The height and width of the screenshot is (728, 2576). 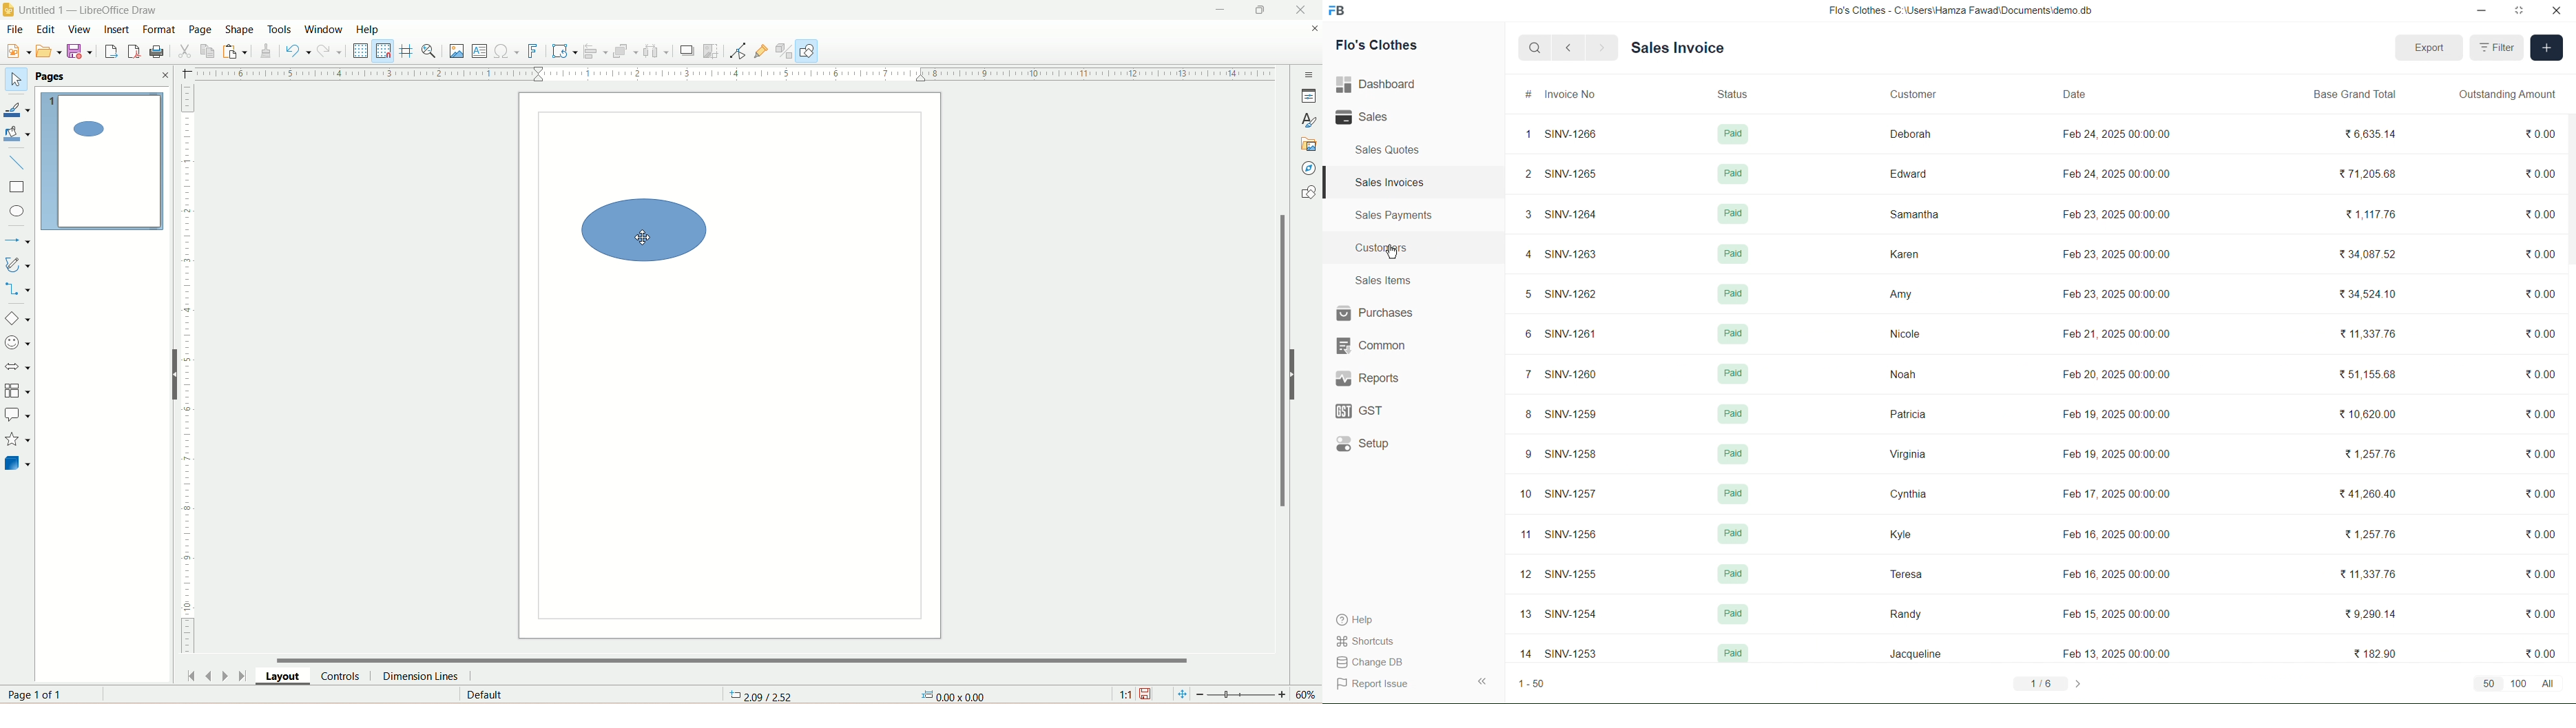 I want to click on paste, so click(x=234, y=51).